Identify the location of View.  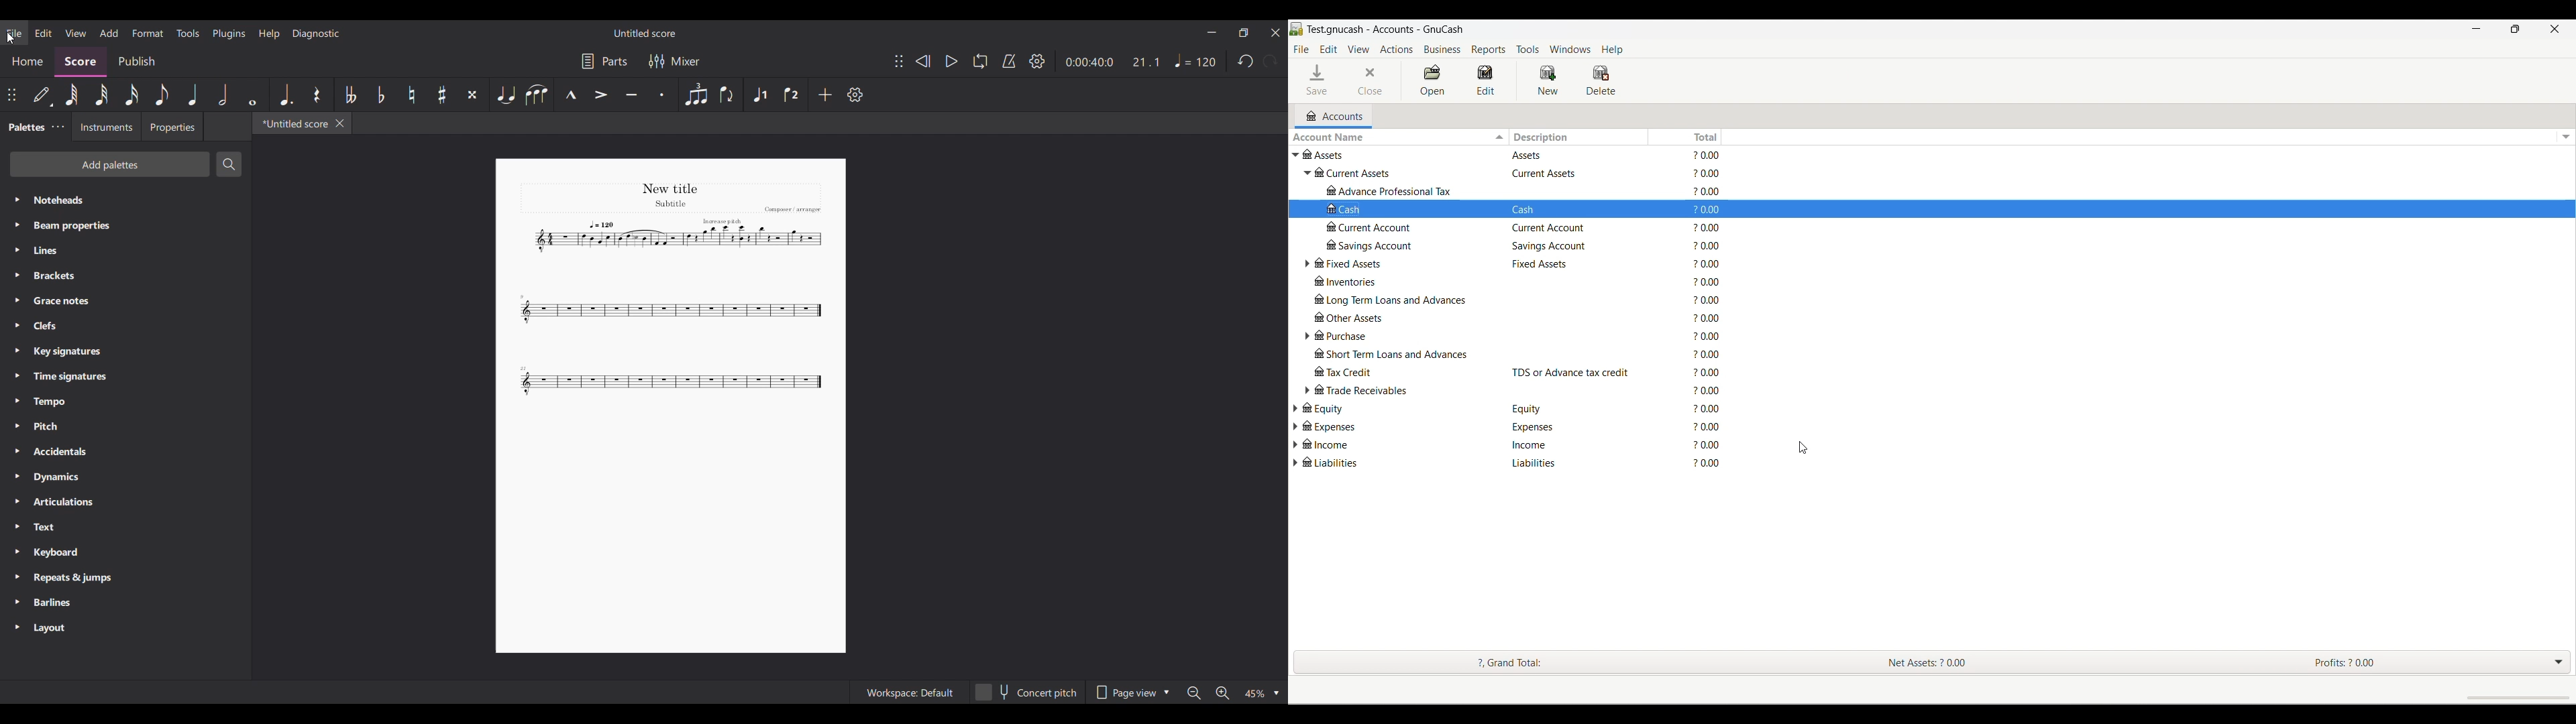
(1359, 50).